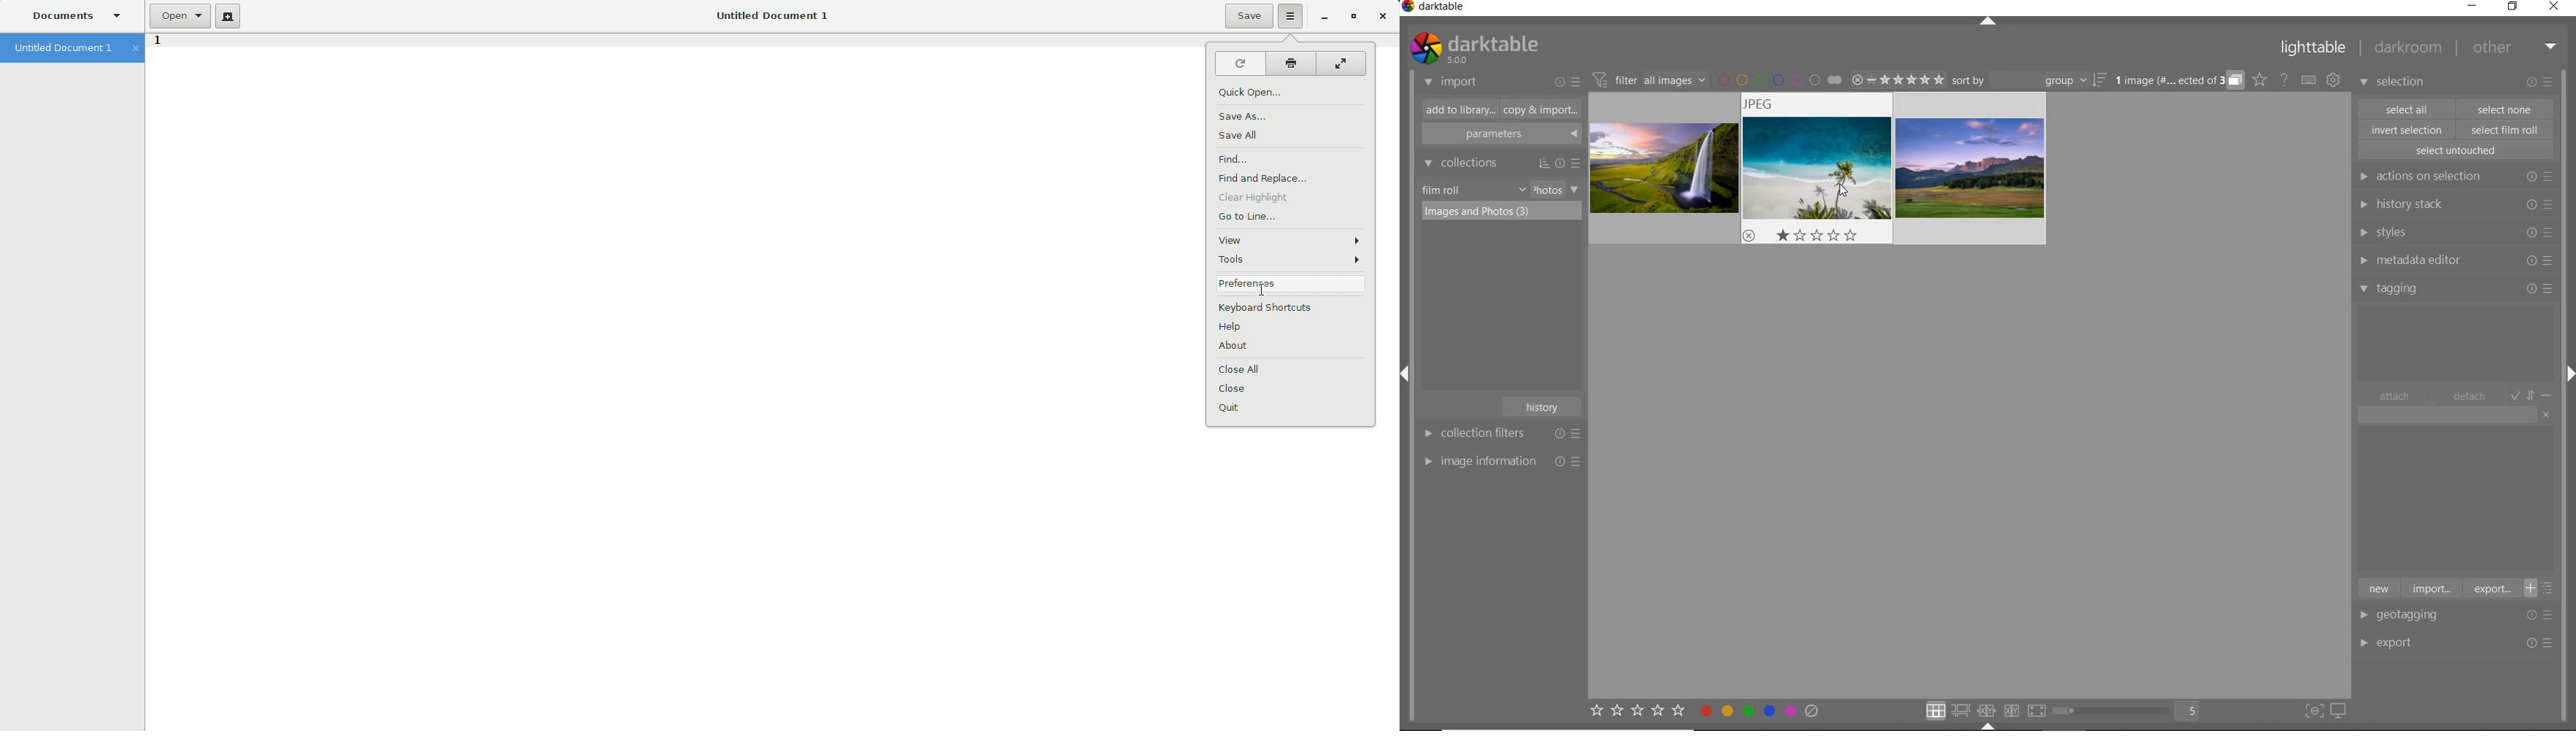 The height and width of the screenshot is (756, 2576). I want to click on set keyboard shortcut, so click(2309, 81).